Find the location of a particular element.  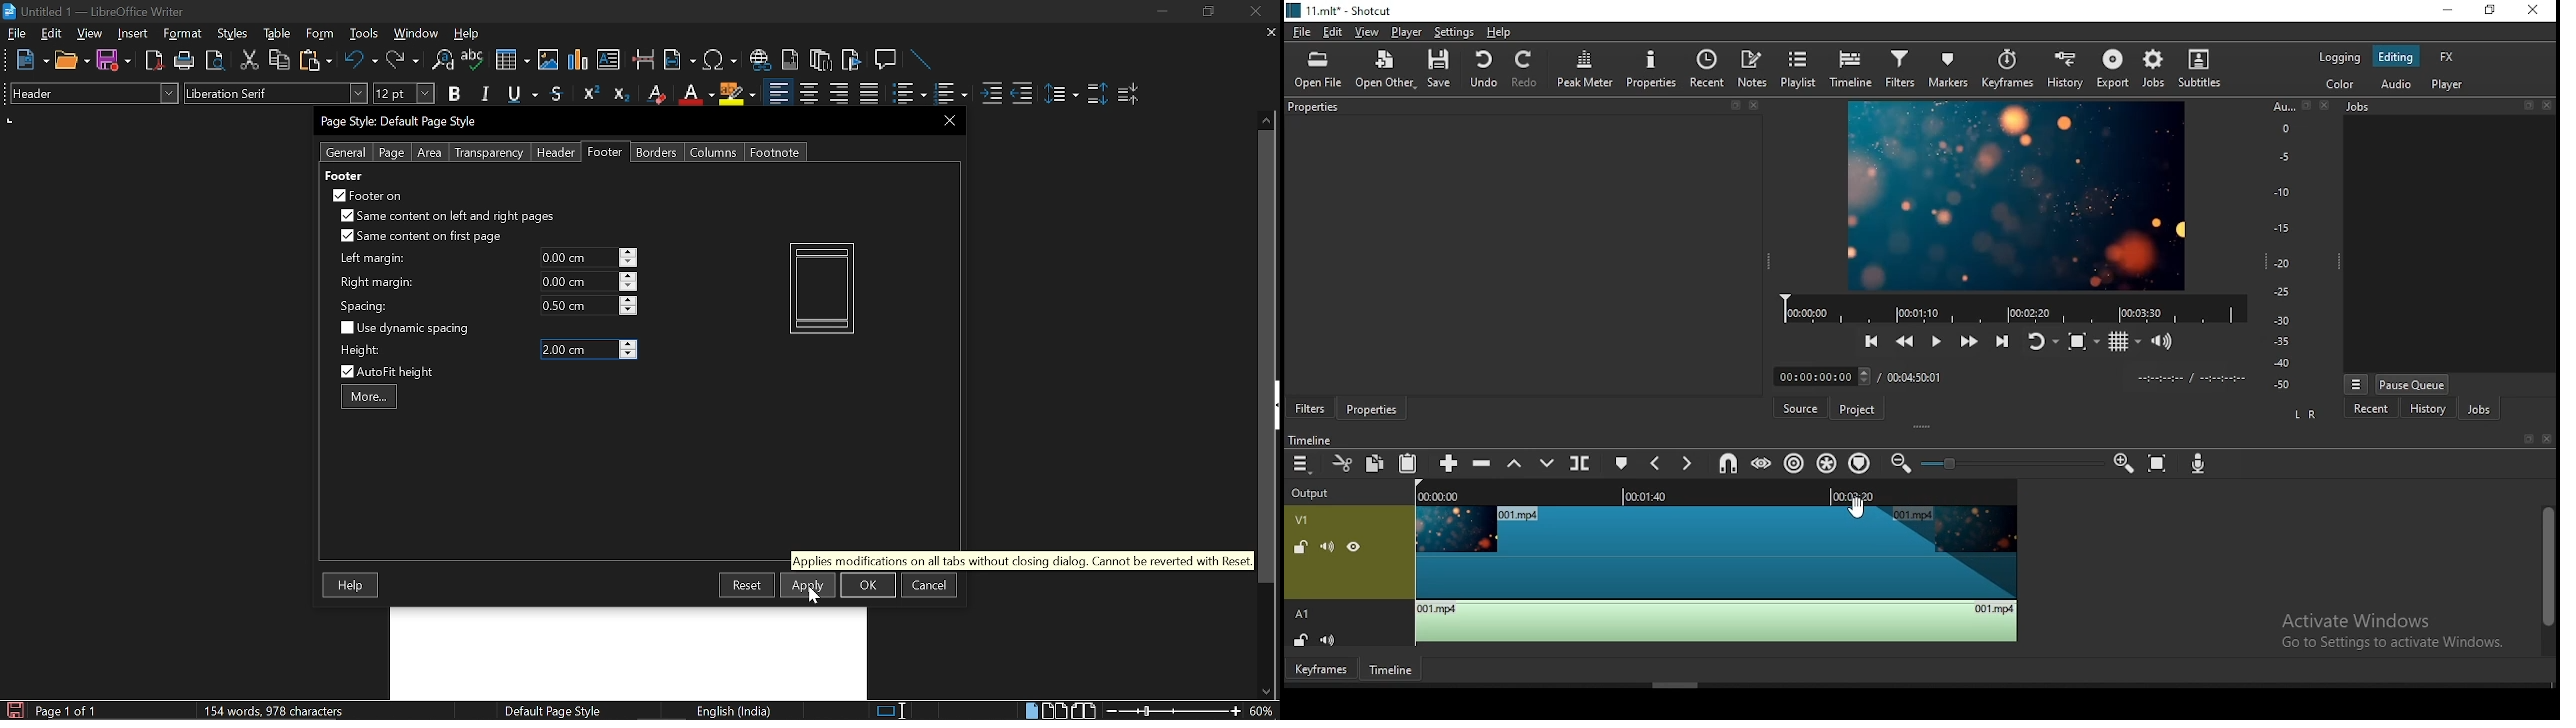

Activate Windows
Go to Settings to activate Windows. is located at coordinates (2392, 633).